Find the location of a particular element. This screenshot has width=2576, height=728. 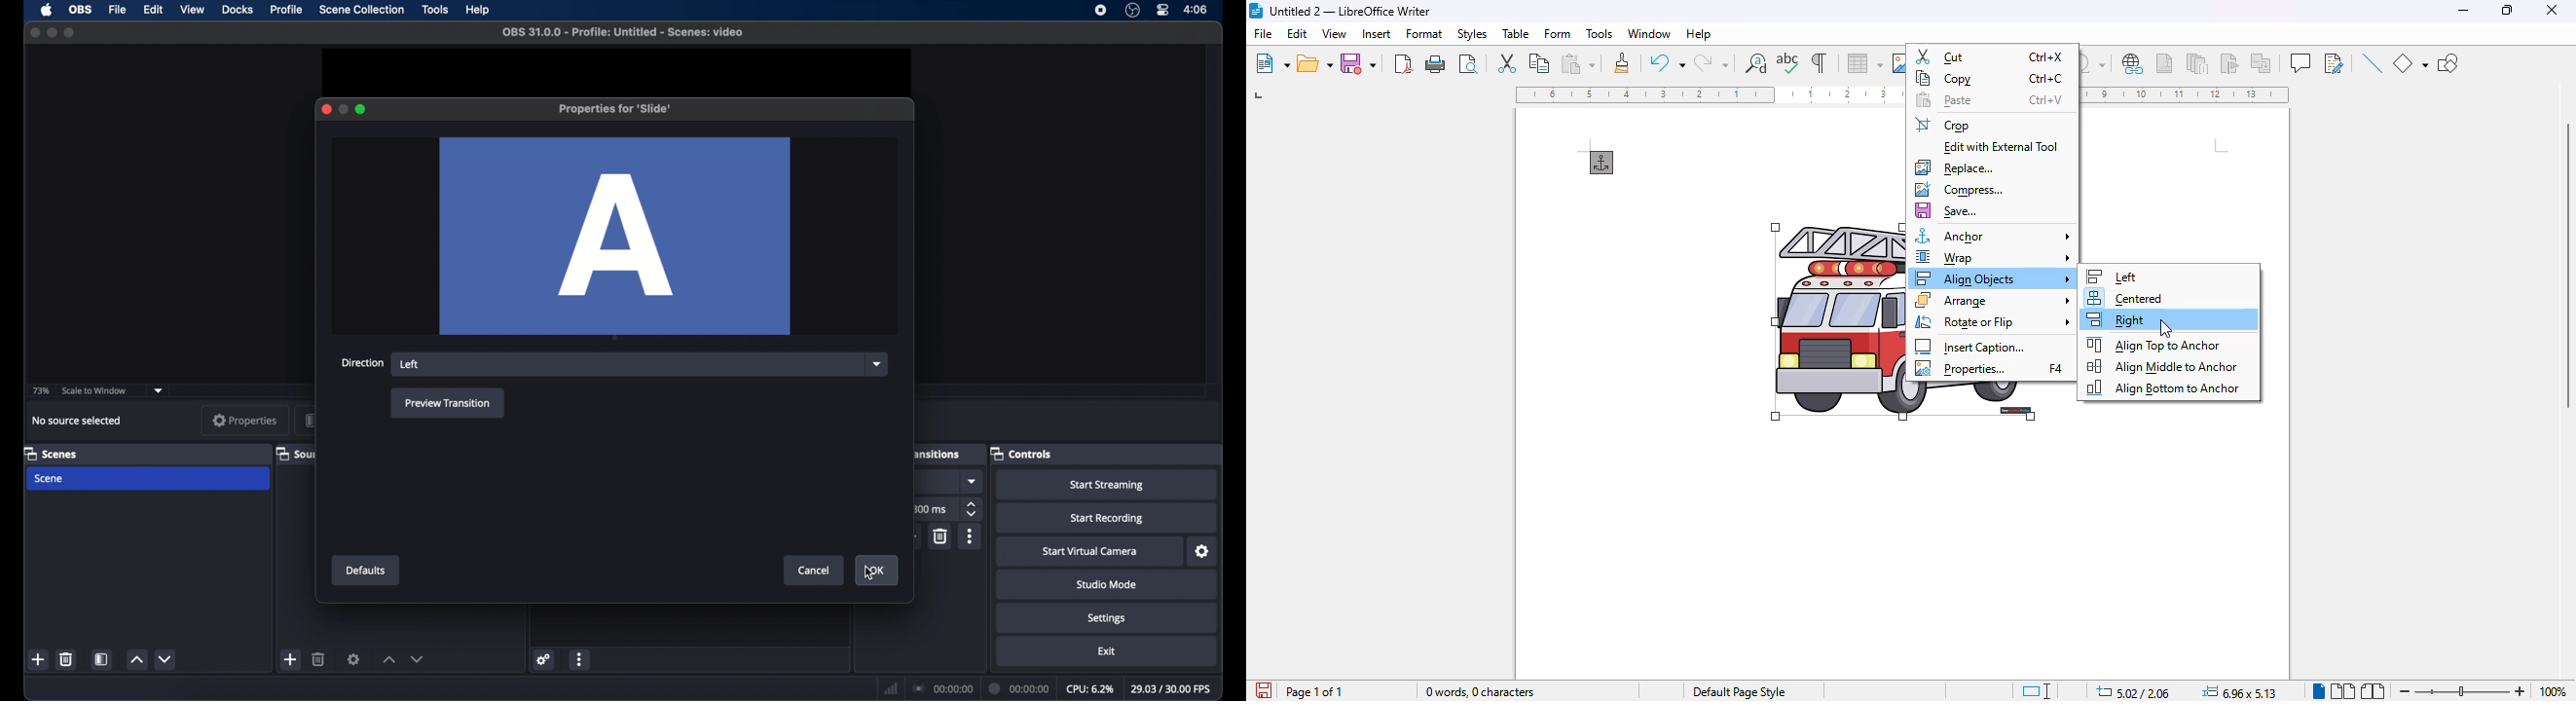

minimize is located at coordinates (51, 32).